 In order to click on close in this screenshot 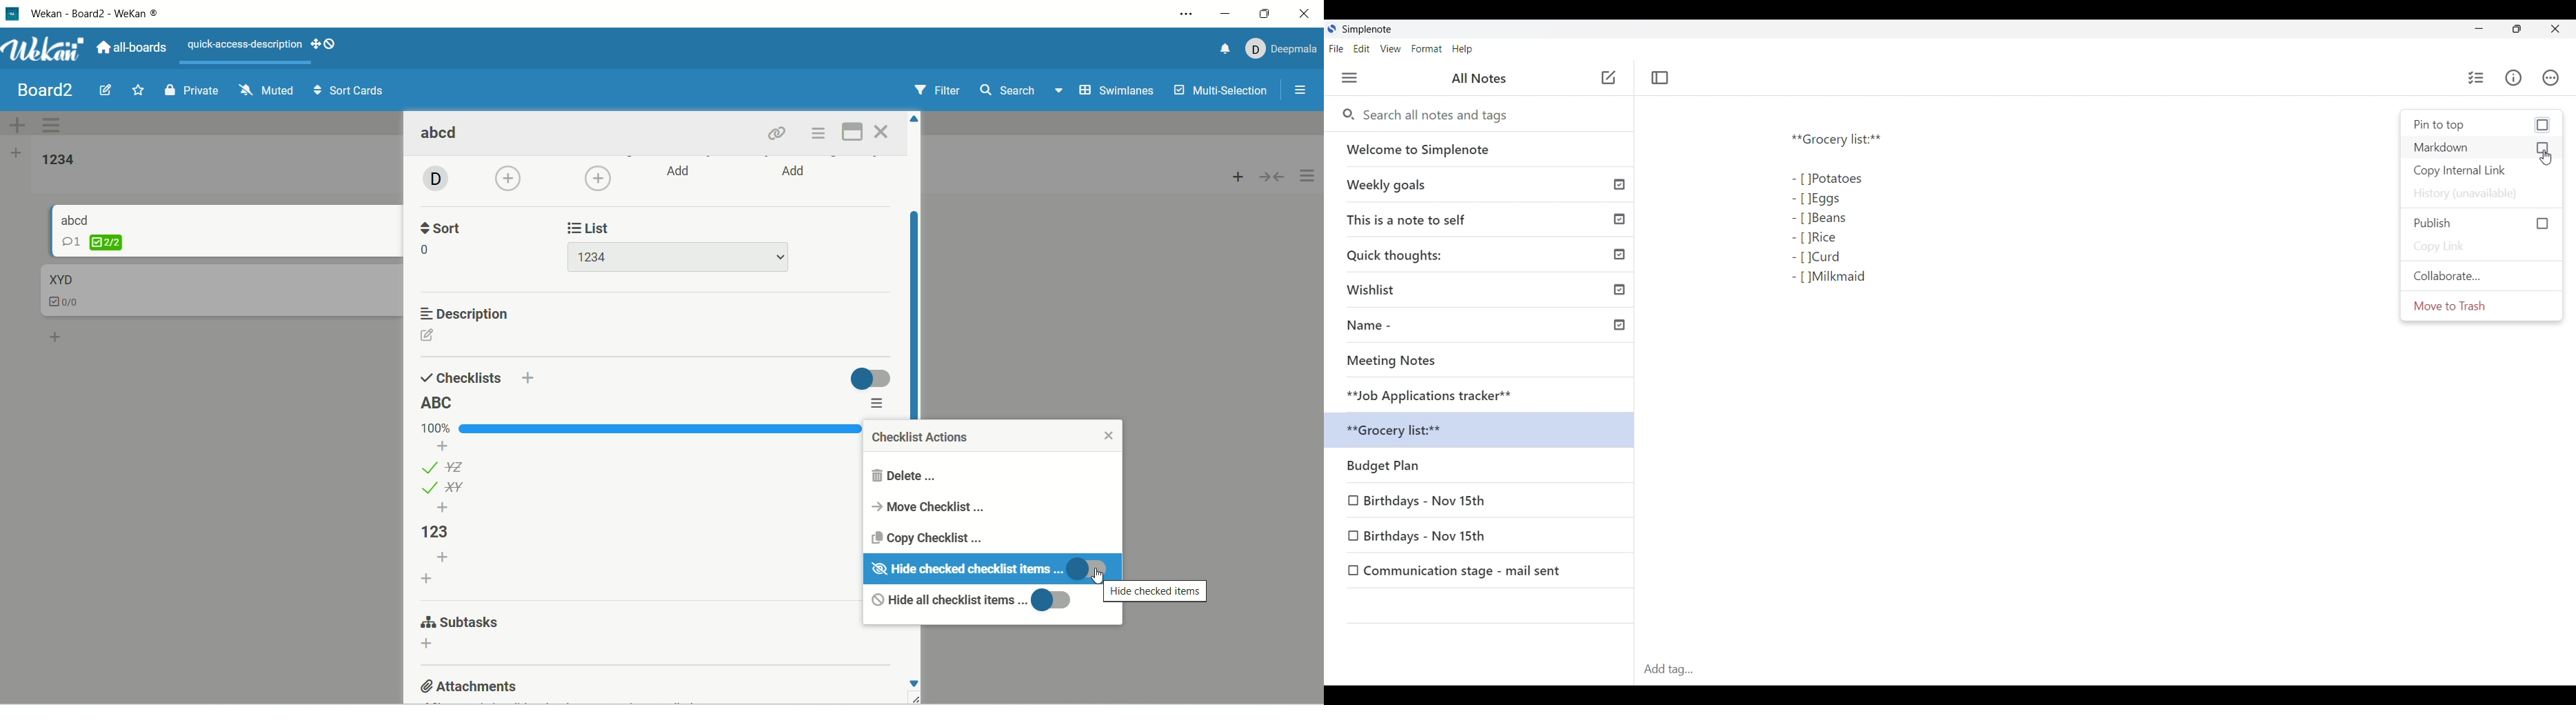, I will do `click(883, 132)`.